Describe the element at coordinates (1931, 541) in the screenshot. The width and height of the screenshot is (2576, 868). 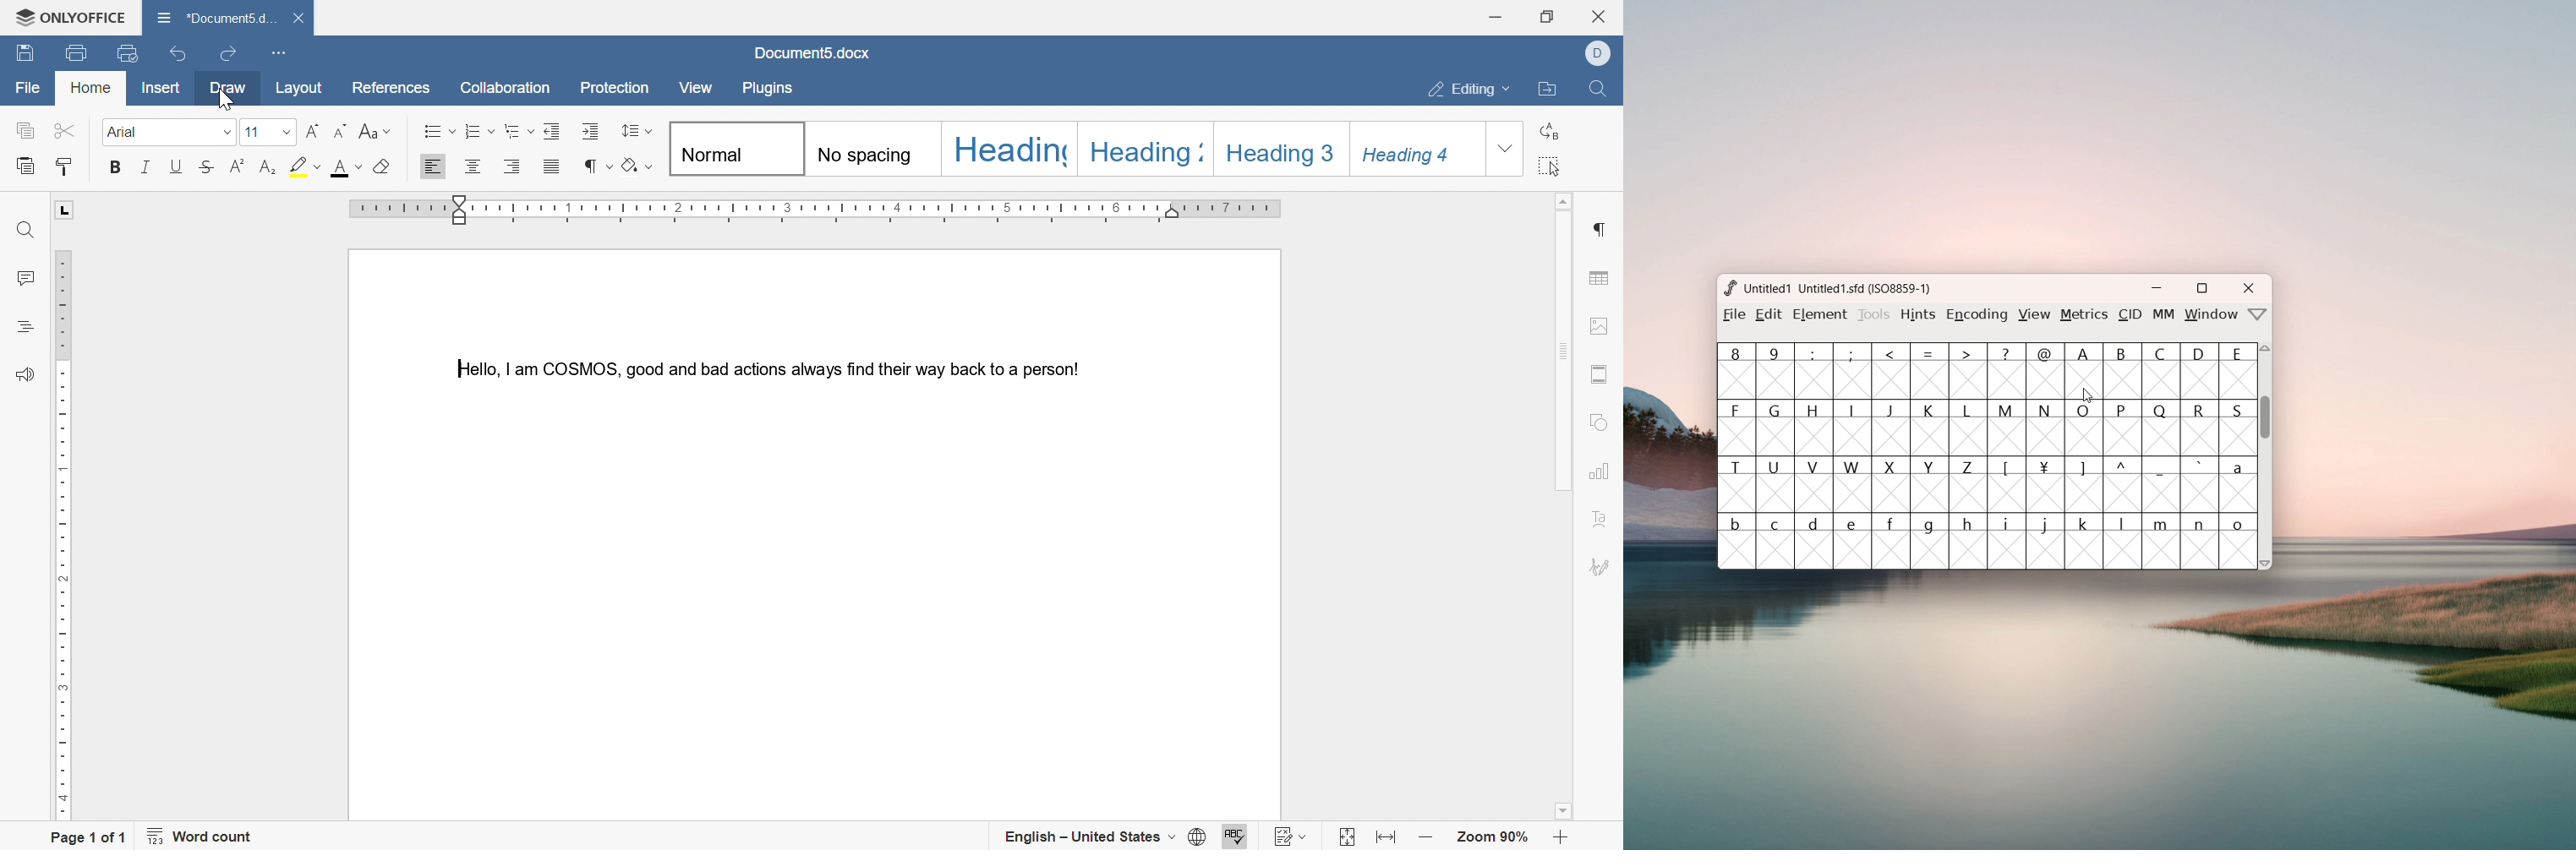
I see `g` at that location.